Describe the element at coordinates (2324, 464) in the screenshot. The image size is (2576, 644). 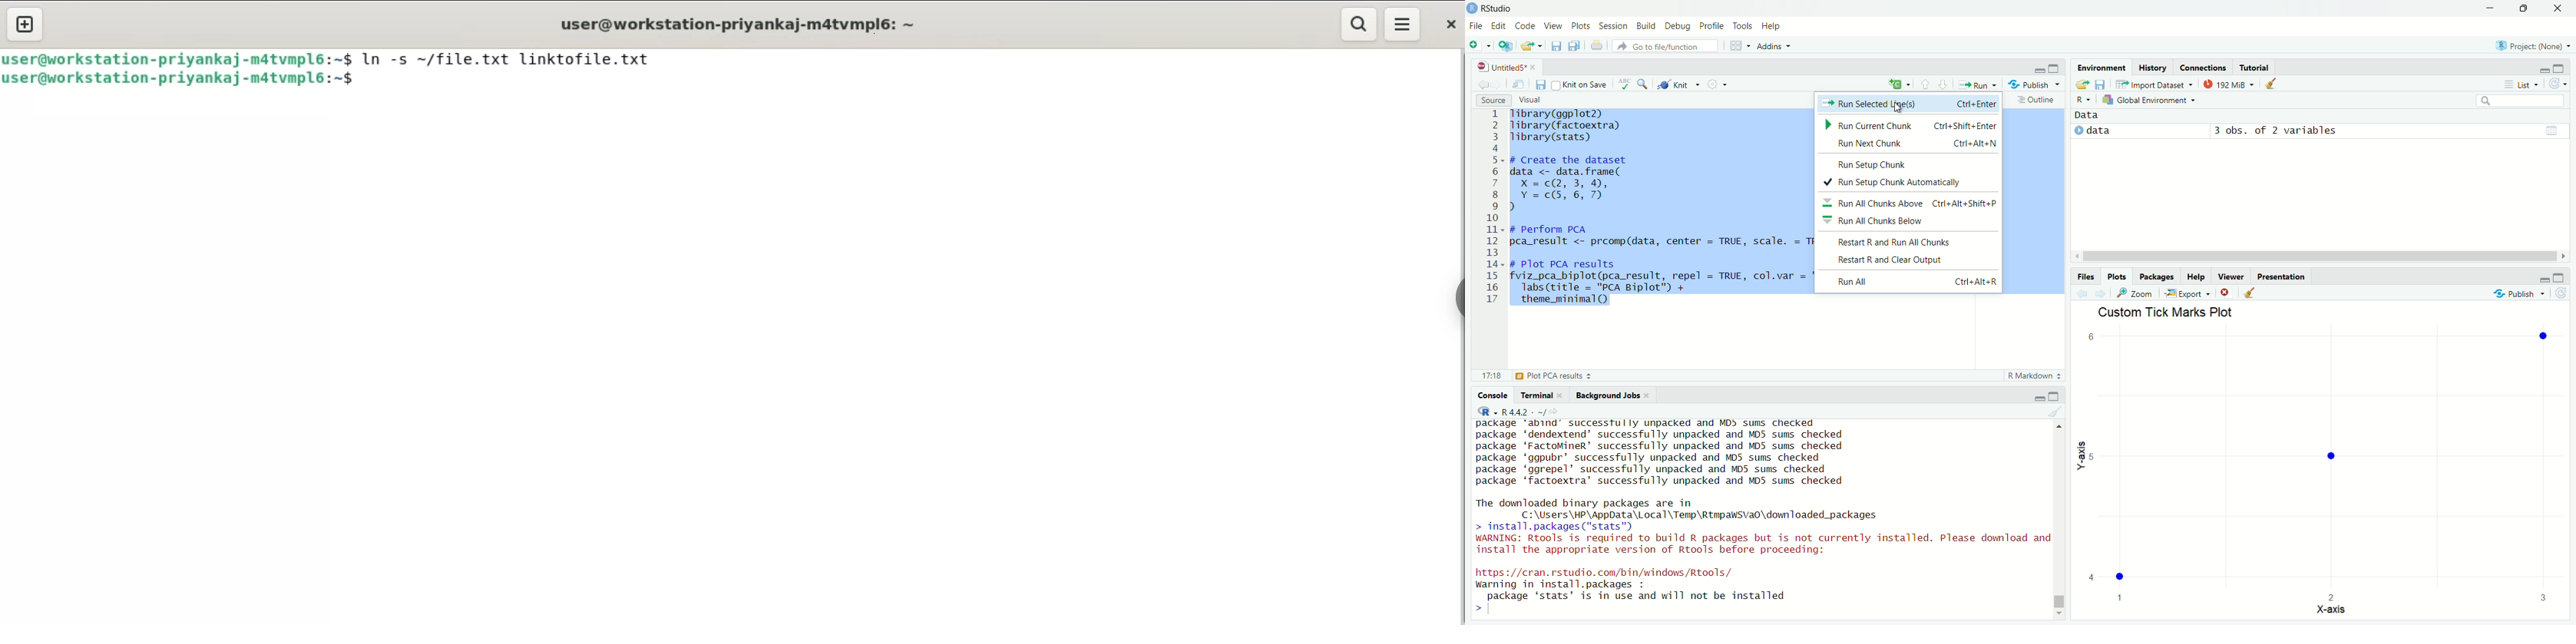
I see `custom tick marks plot` at that location.